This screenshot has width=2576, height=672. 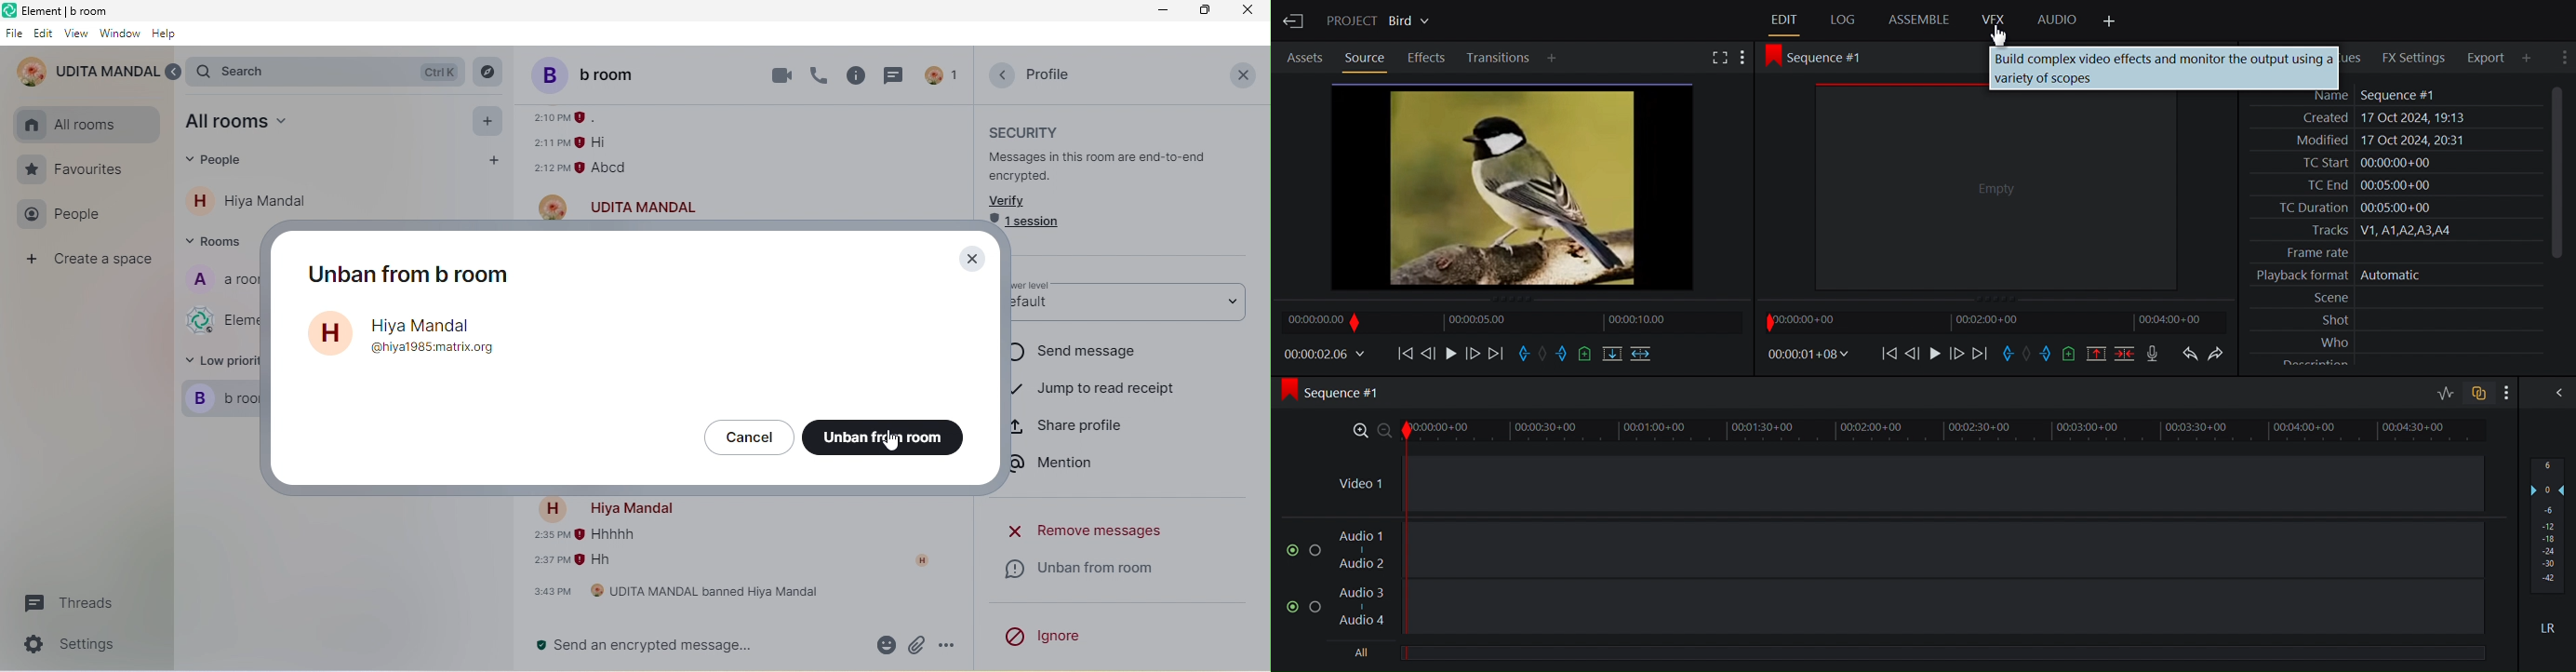 What do you see at coordinates (222, 361) in the screenshot?
I see `low priority` at bounding box center [222, 361].